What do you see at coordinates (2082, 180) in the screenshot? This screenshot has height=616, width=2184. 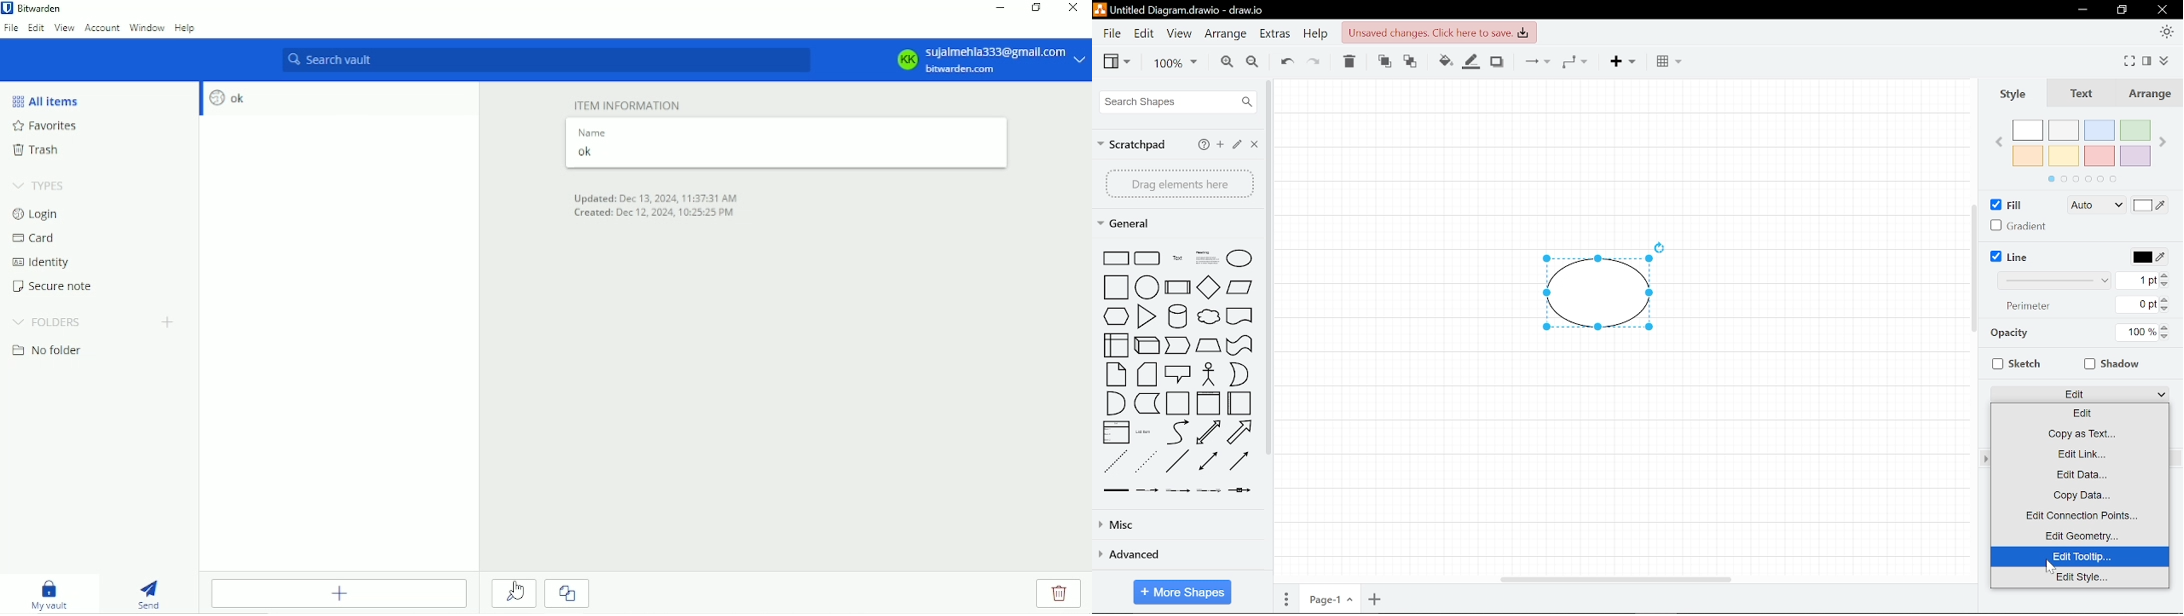 I see `Color palette navigation` at bounding box center [2082, 180].